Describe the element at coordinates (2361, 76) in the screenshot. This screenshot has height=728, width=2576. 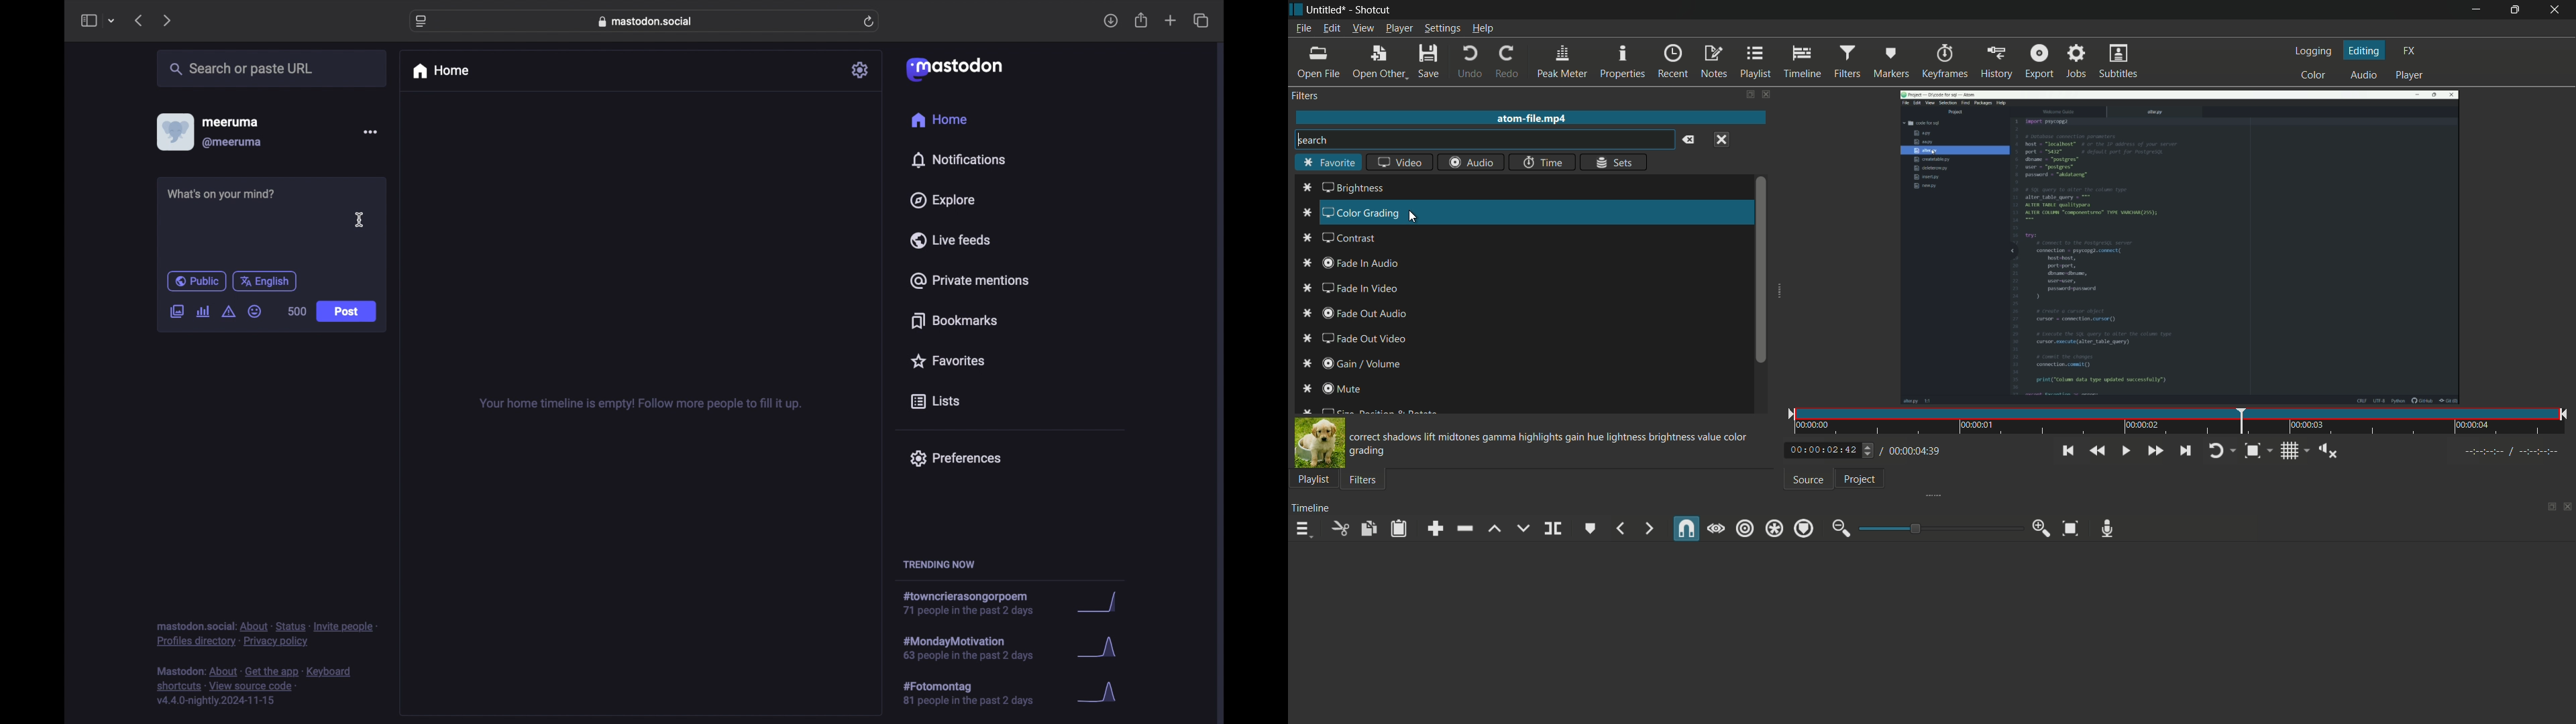
I see `audio` at that location.